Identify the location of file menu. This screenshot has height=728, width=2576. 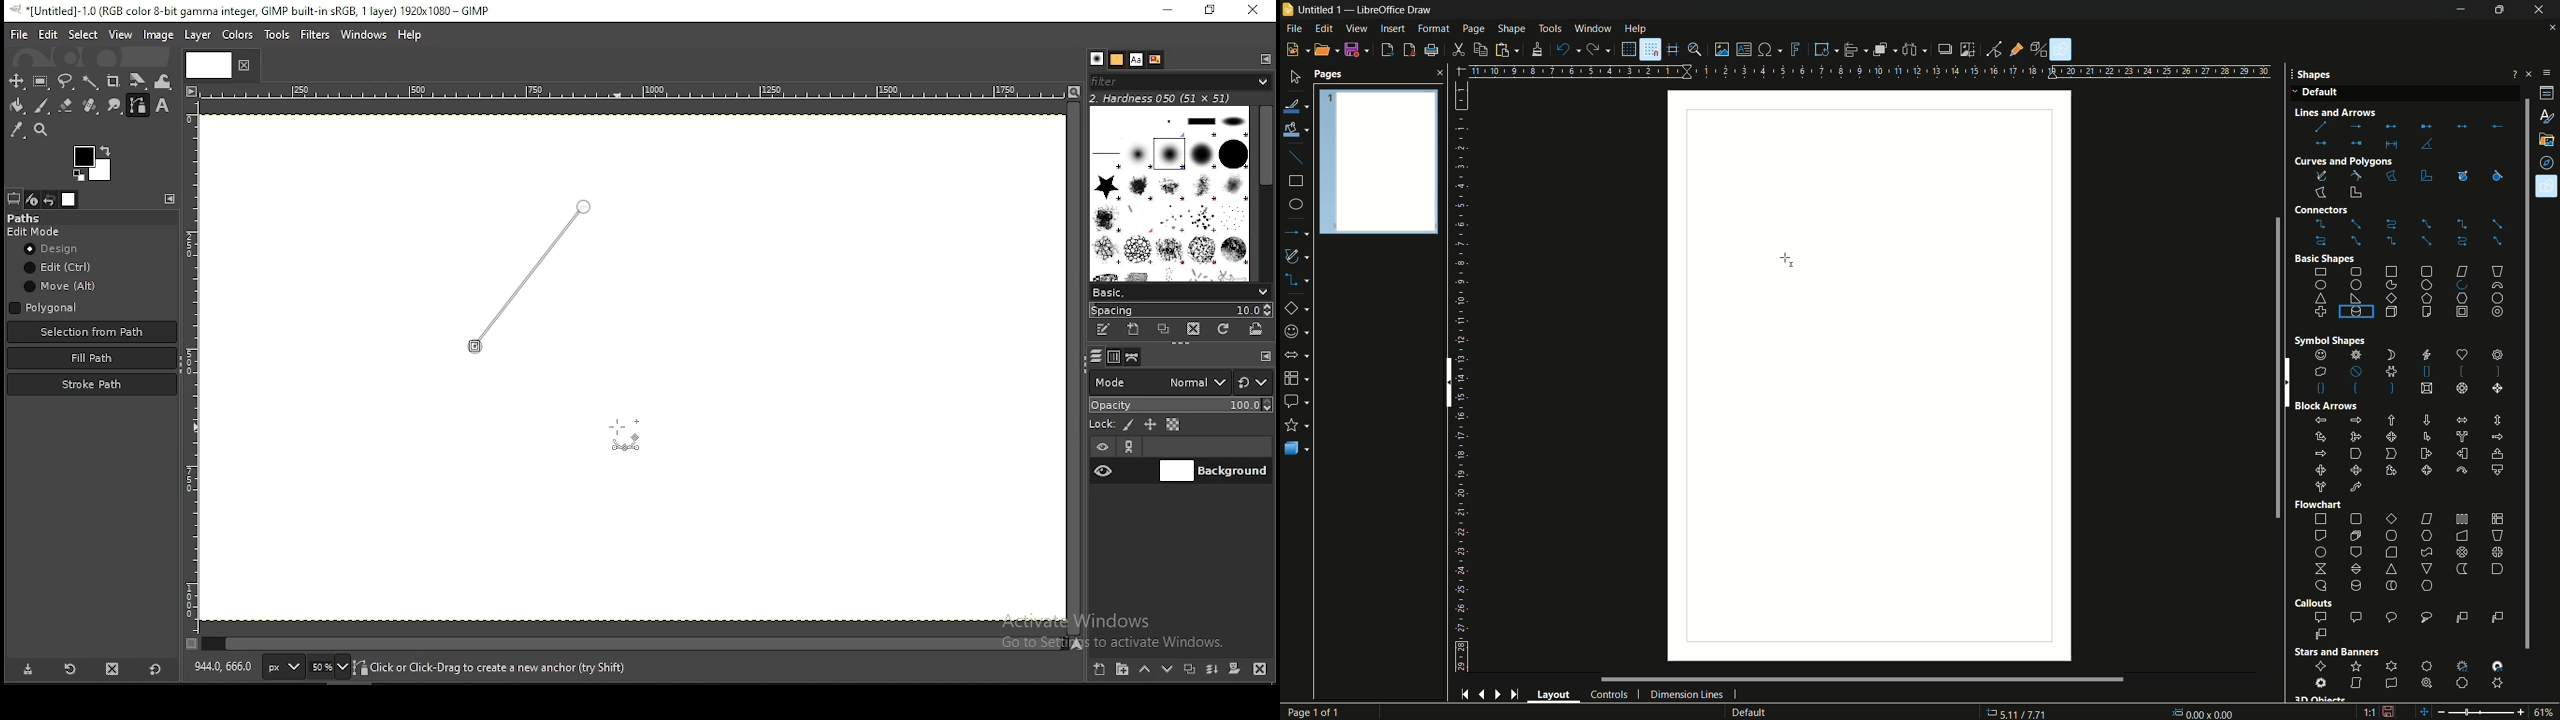
(1293, 29).